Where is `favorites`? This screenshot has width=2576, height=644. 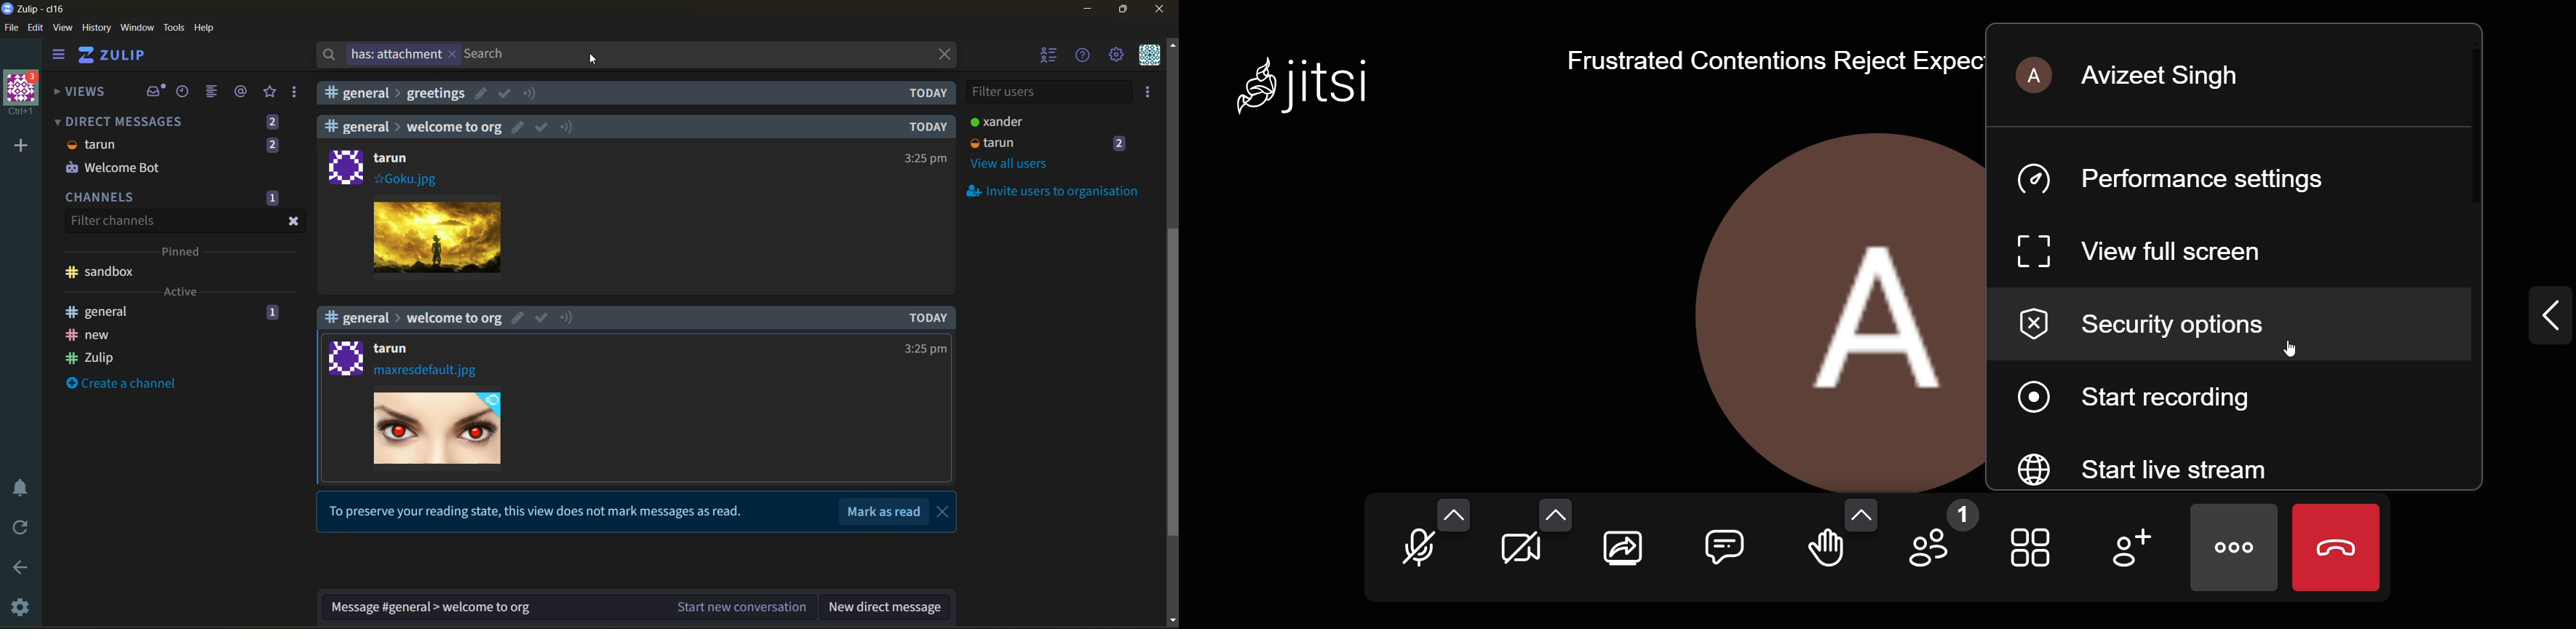 favorites is located at coordinates (271, 92).